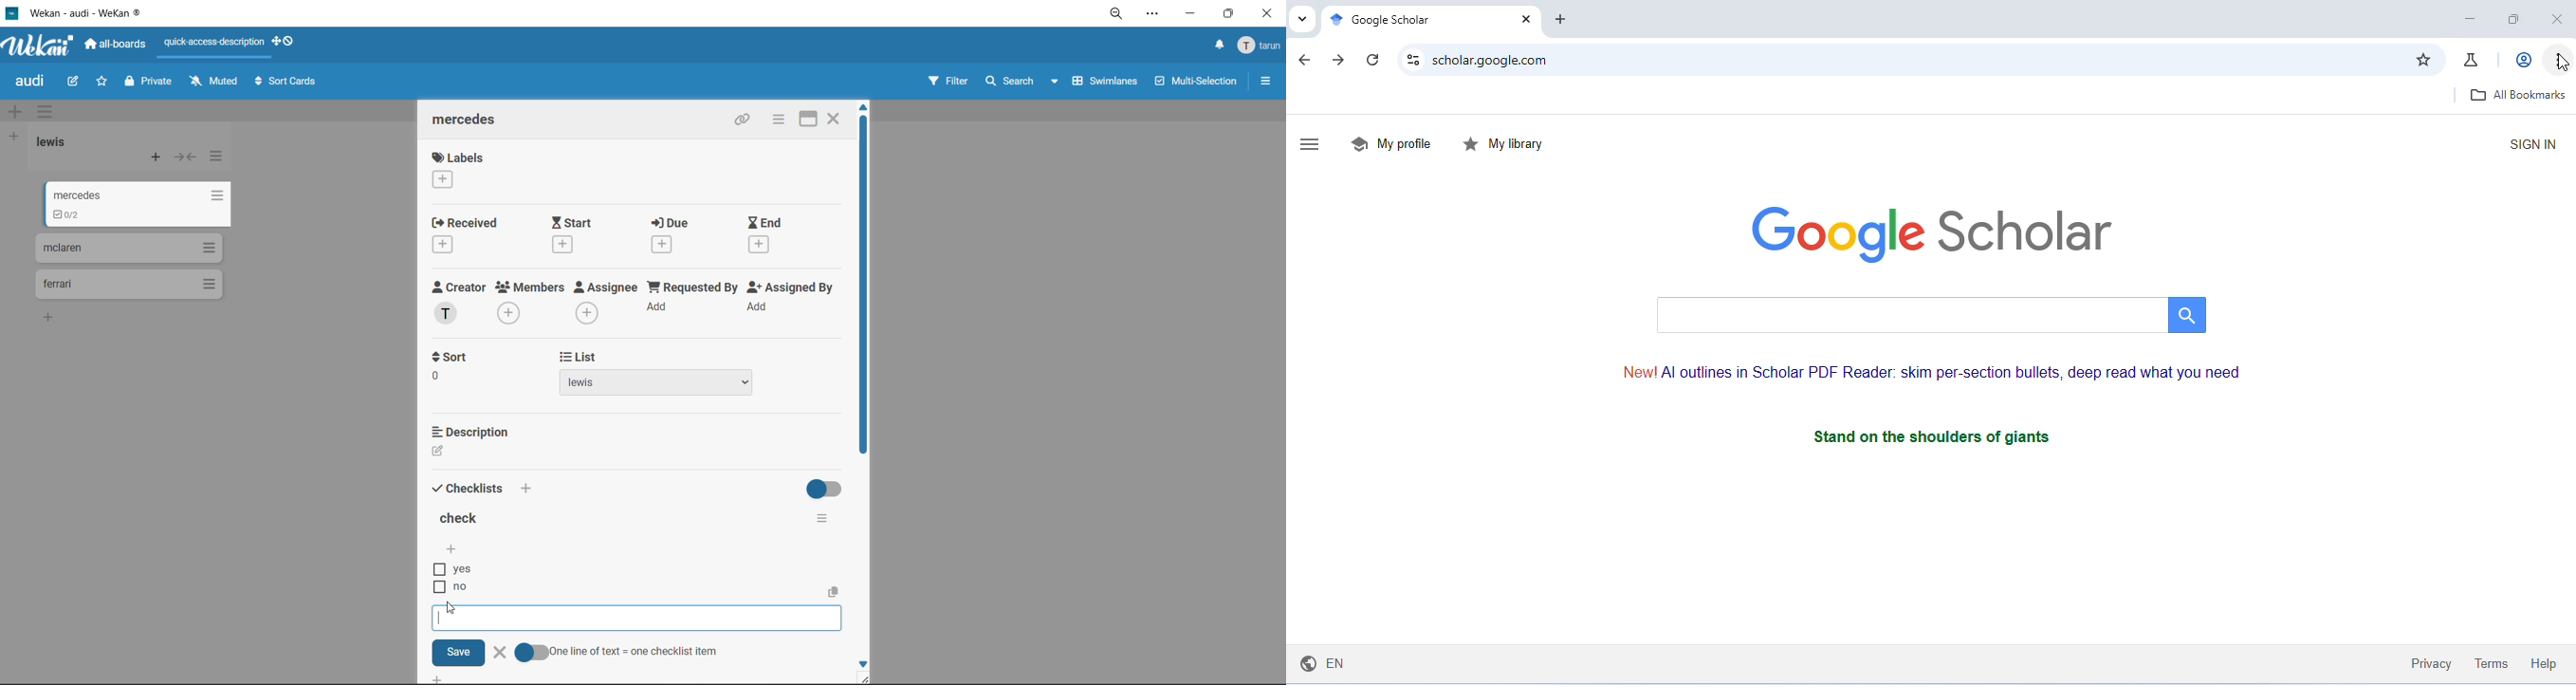  Describe the element at coordinates (2553, 19) in the screenshot. I see `close` at that location.